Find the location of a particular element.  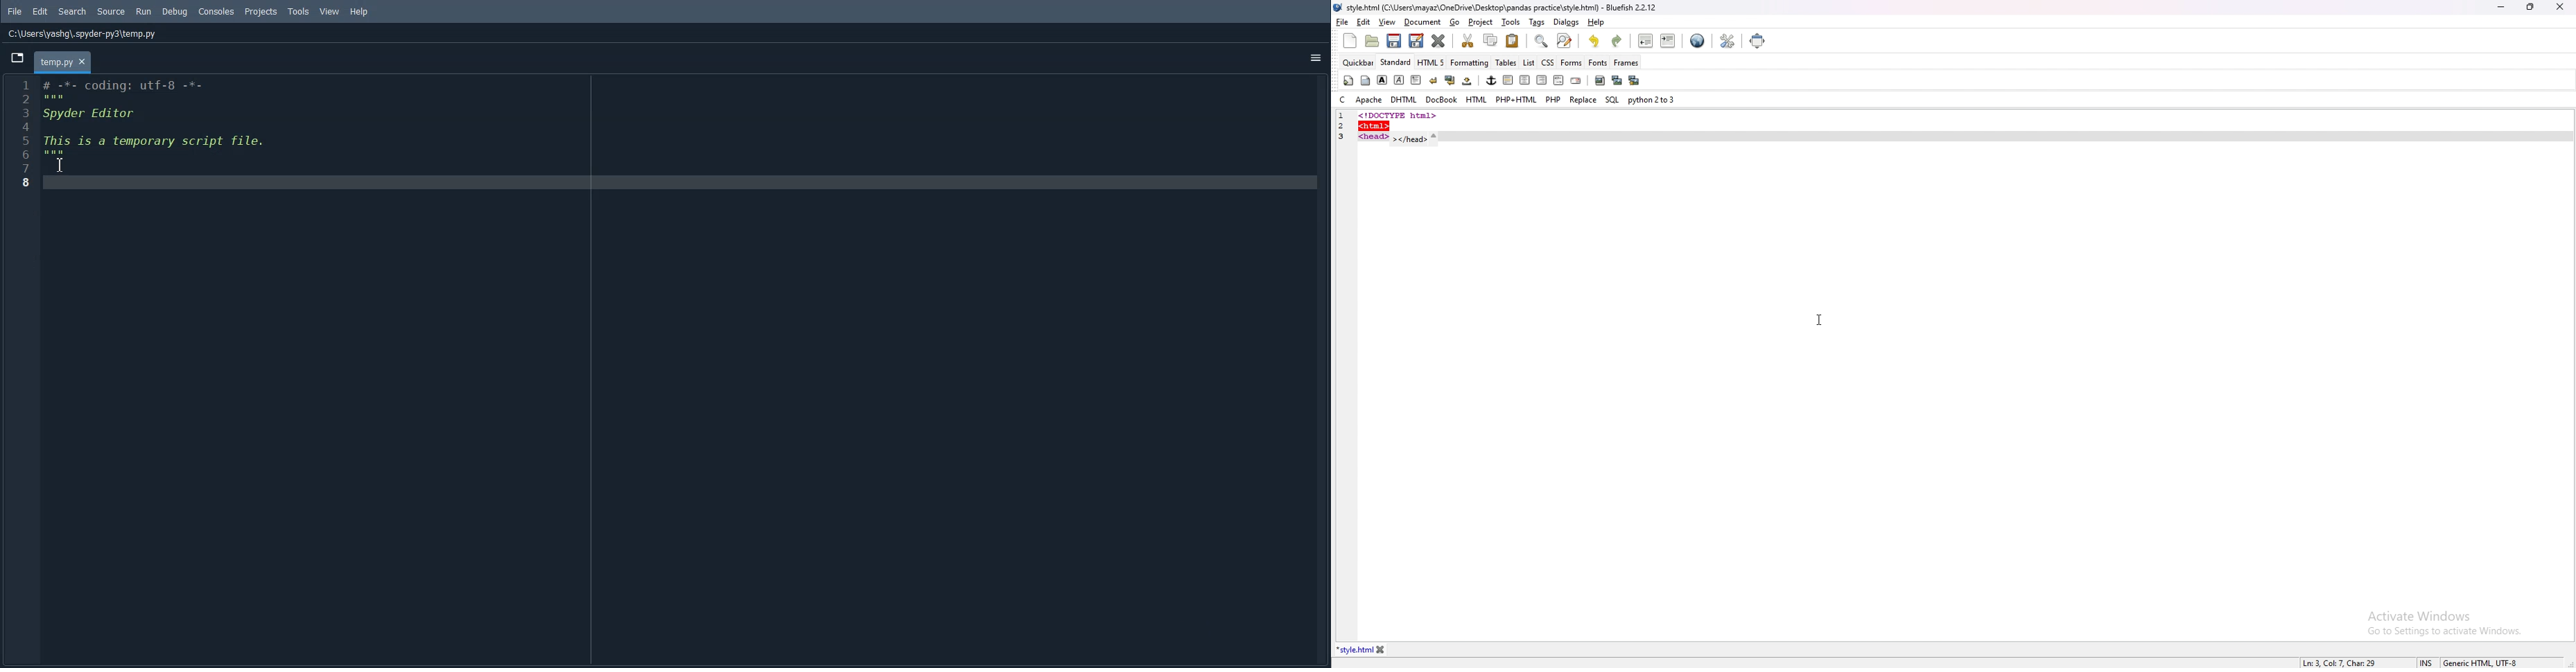

quickstart is located at coordinates (1348, 80).